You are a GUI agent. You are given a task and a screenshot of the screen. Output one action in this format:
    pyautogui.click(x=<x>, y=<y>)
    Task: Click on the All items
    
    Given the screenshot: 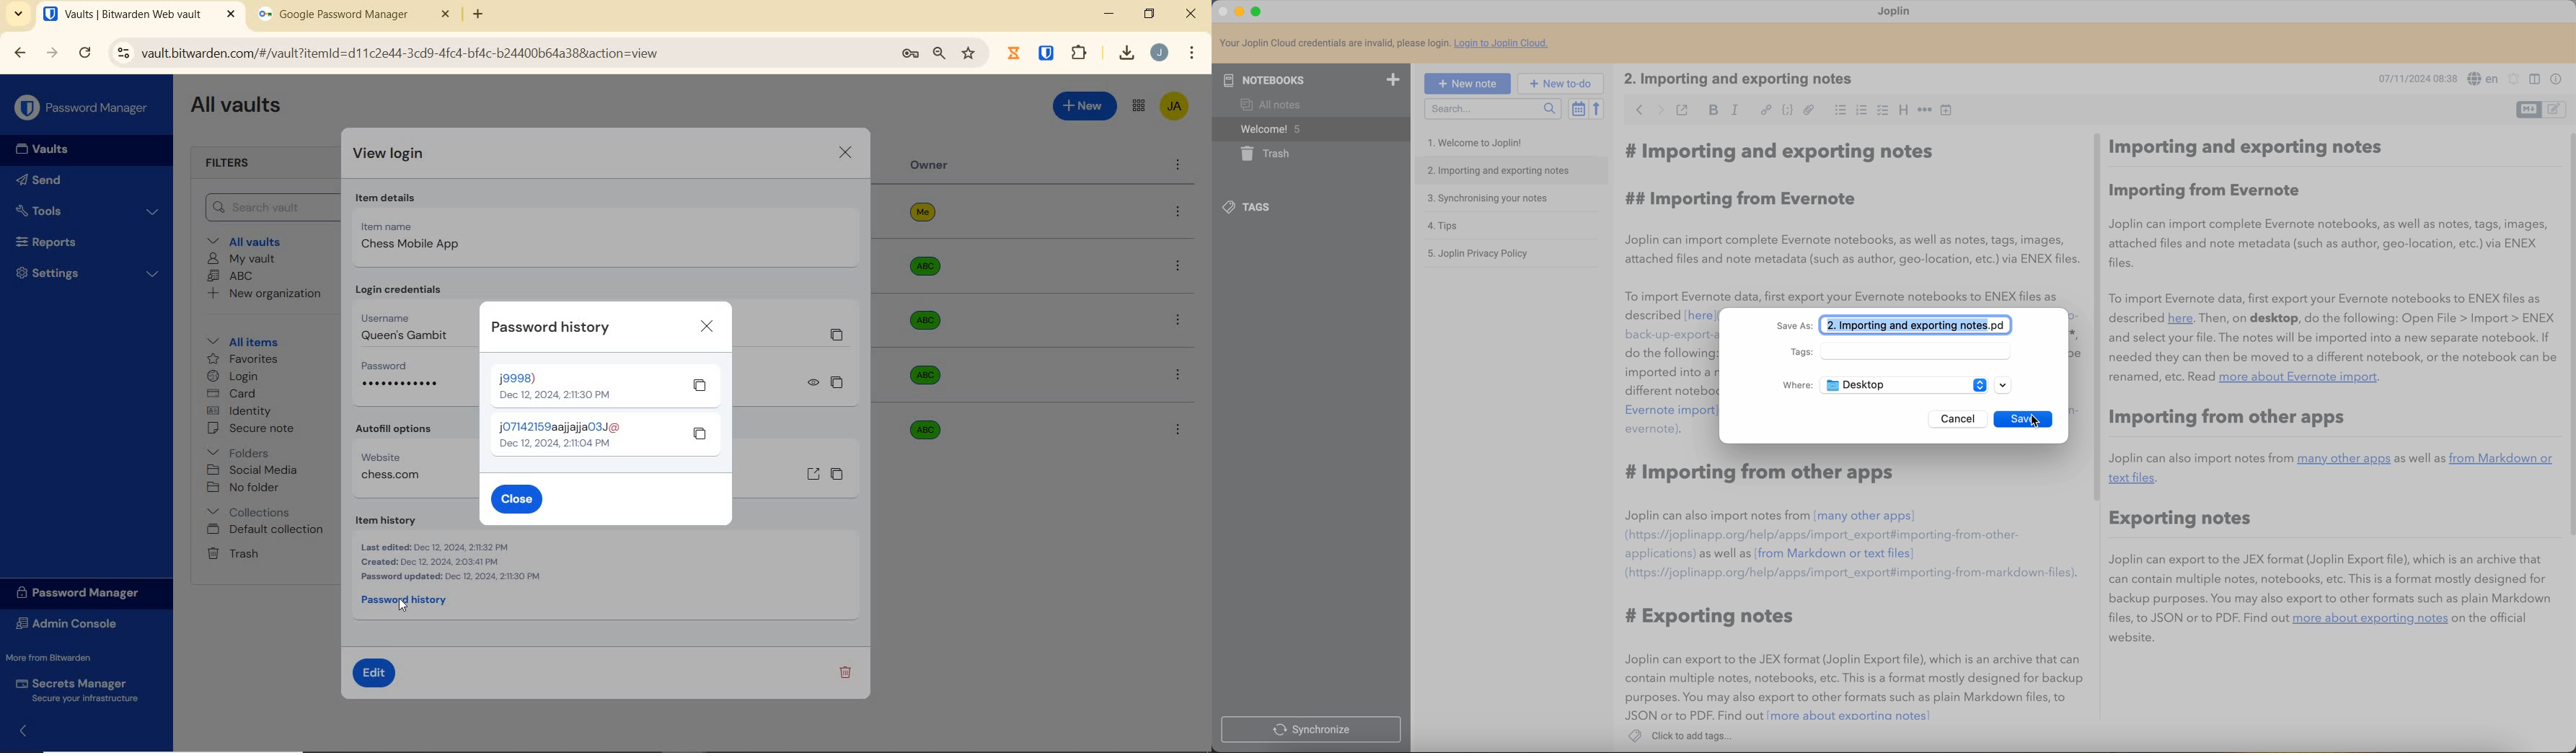 What is the action you would take?
    pyautogui.click(x=243, y=342)
    